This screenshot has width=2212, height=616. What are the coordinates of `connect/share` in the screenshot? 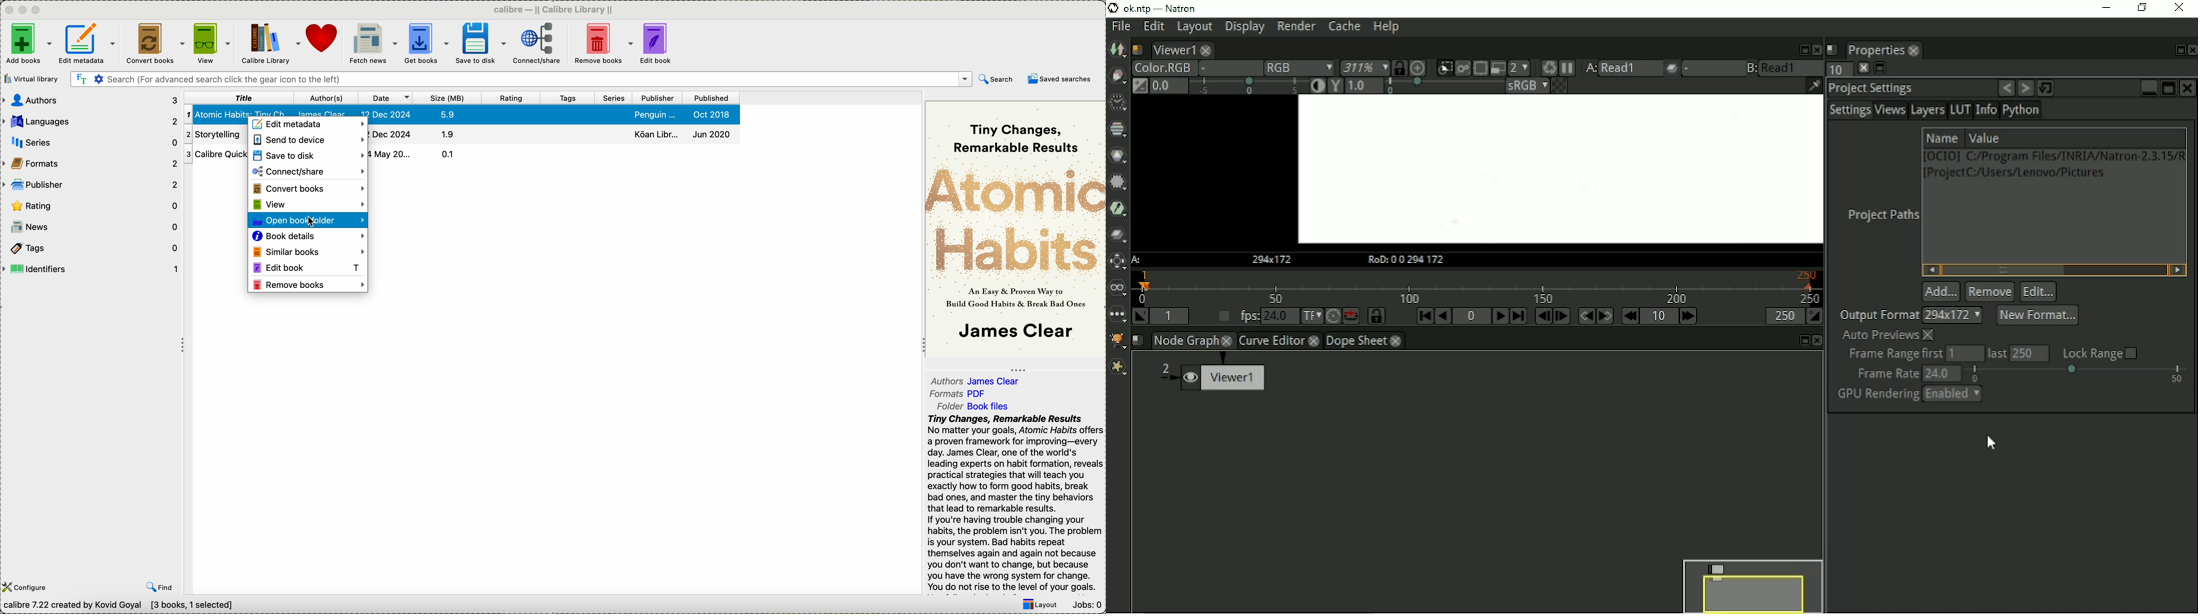 It's located at (537, 45).